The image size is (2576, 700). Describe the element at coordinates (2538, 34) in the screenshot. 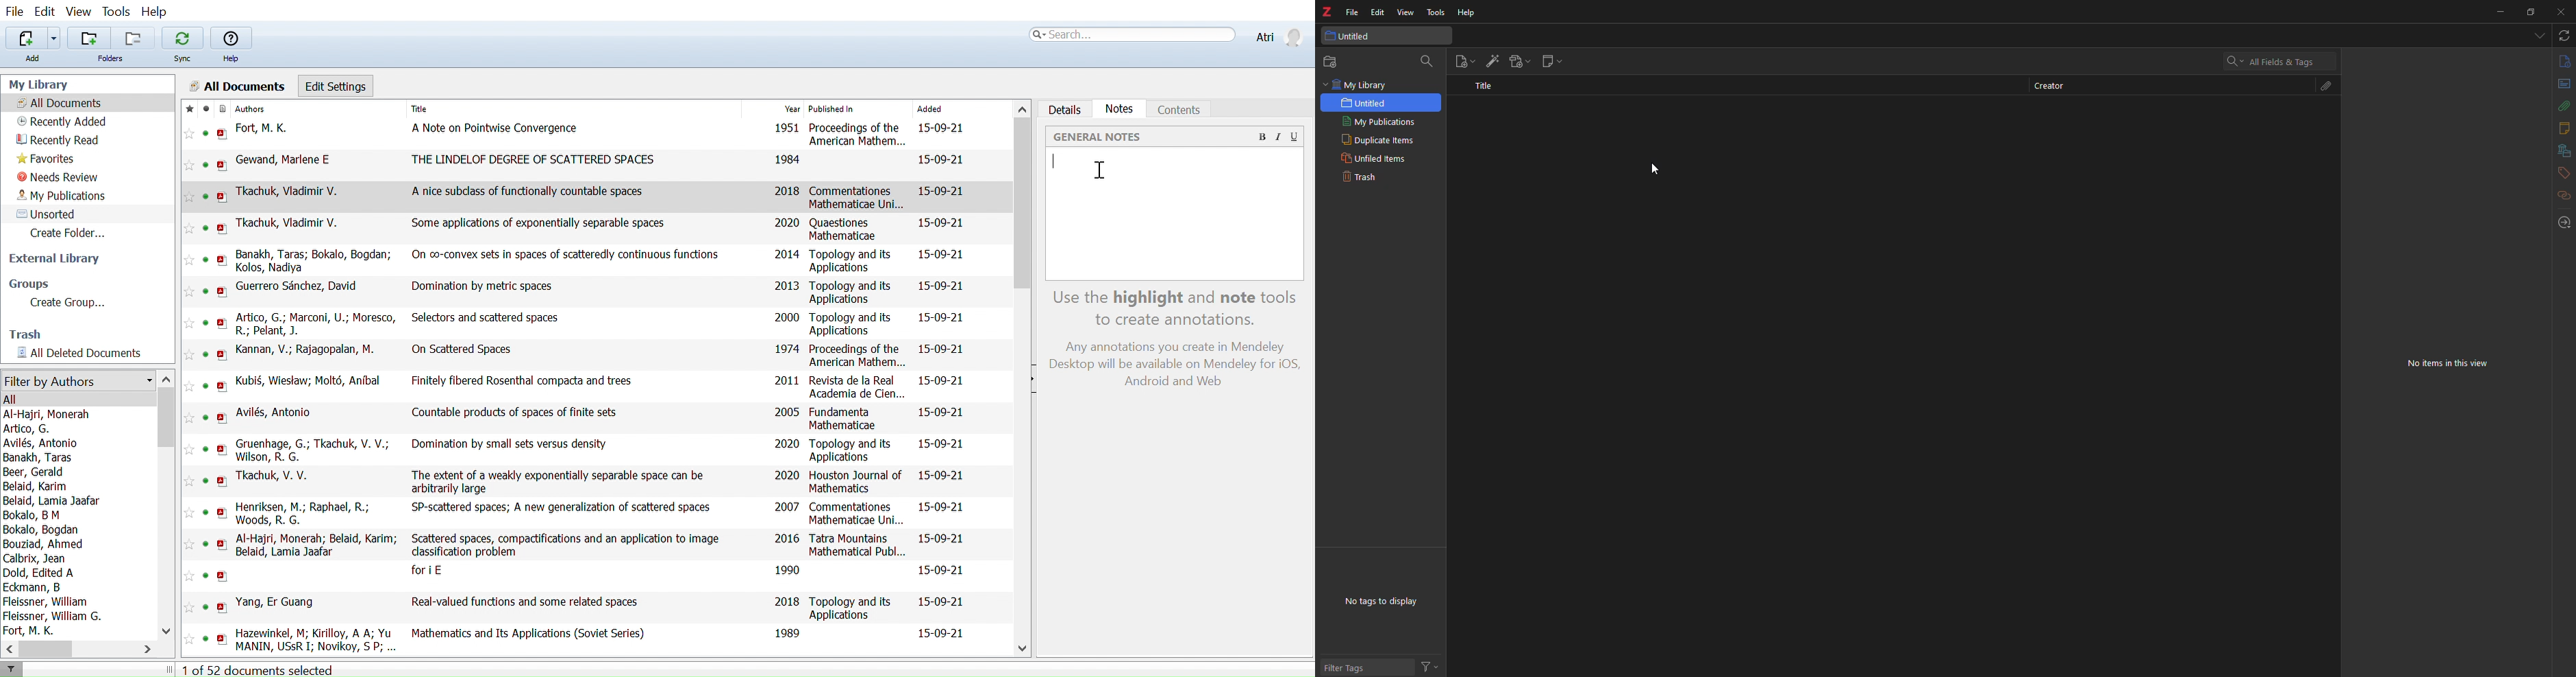

I see `tabs` at that location.